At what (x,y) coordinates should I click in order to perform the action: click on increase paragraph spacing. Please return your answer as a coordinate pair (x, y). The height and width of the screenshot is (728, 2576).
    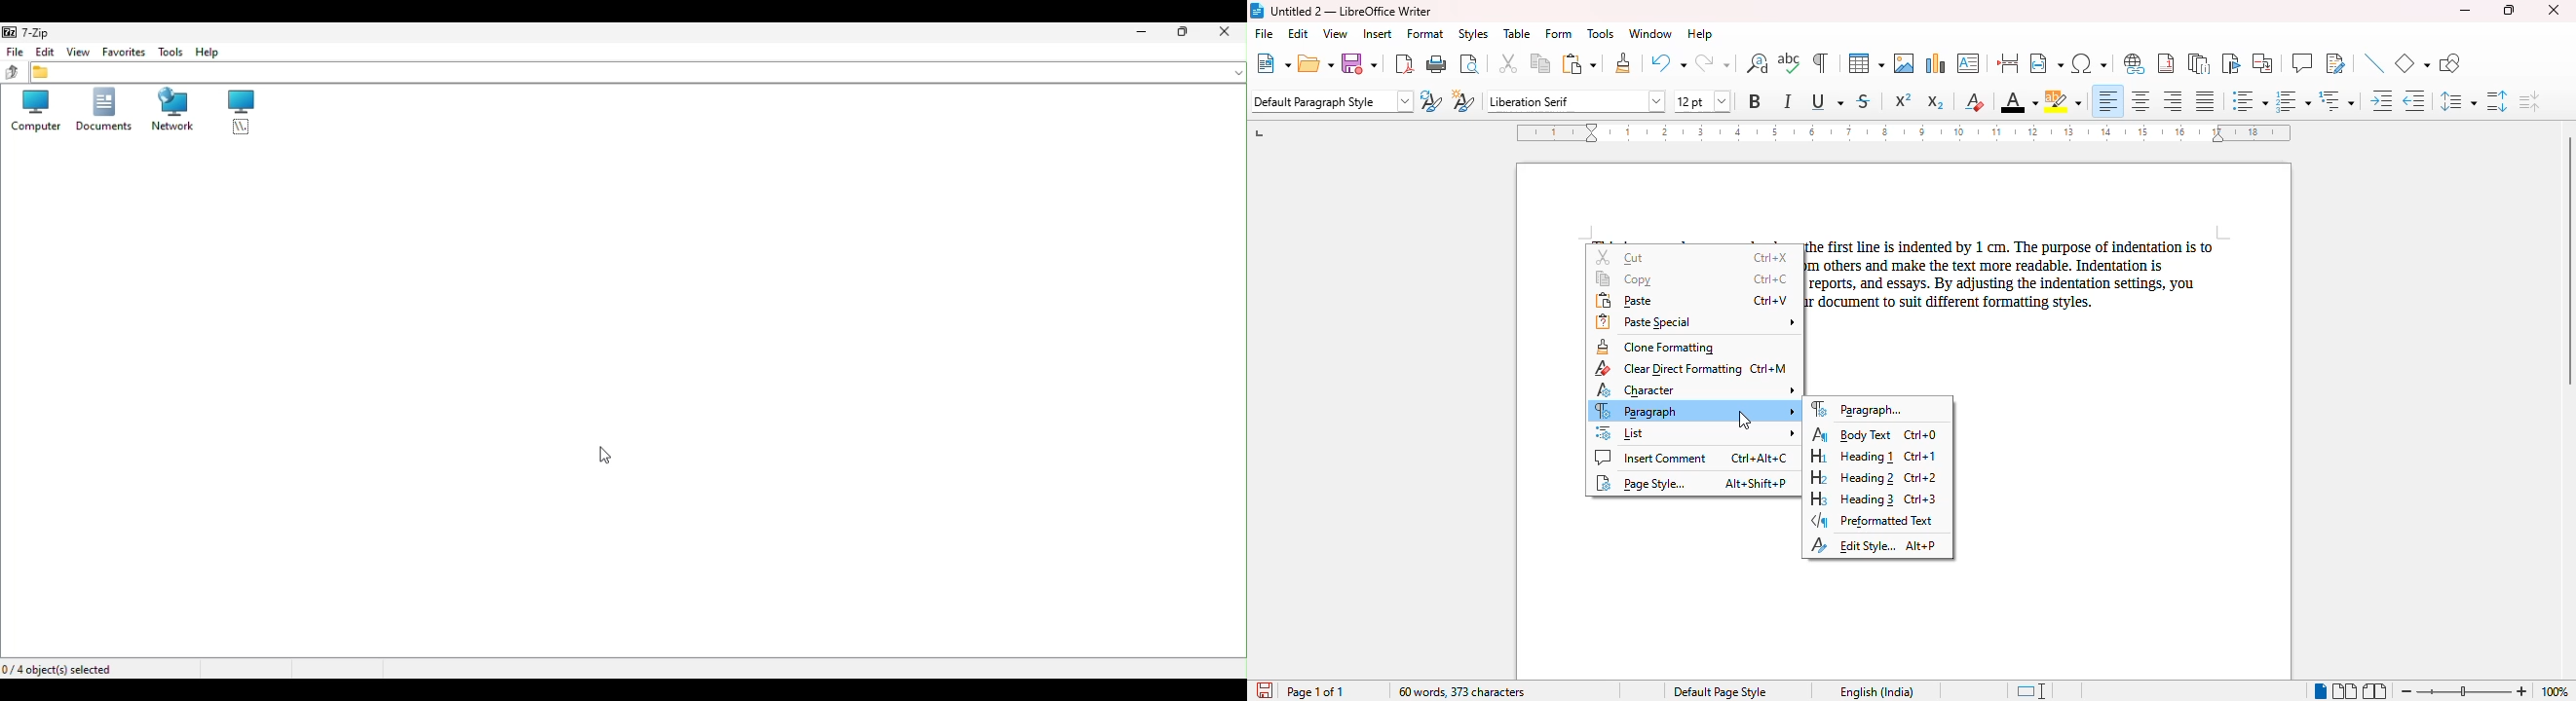
    Looking at the image, I should click on (2497, 100).